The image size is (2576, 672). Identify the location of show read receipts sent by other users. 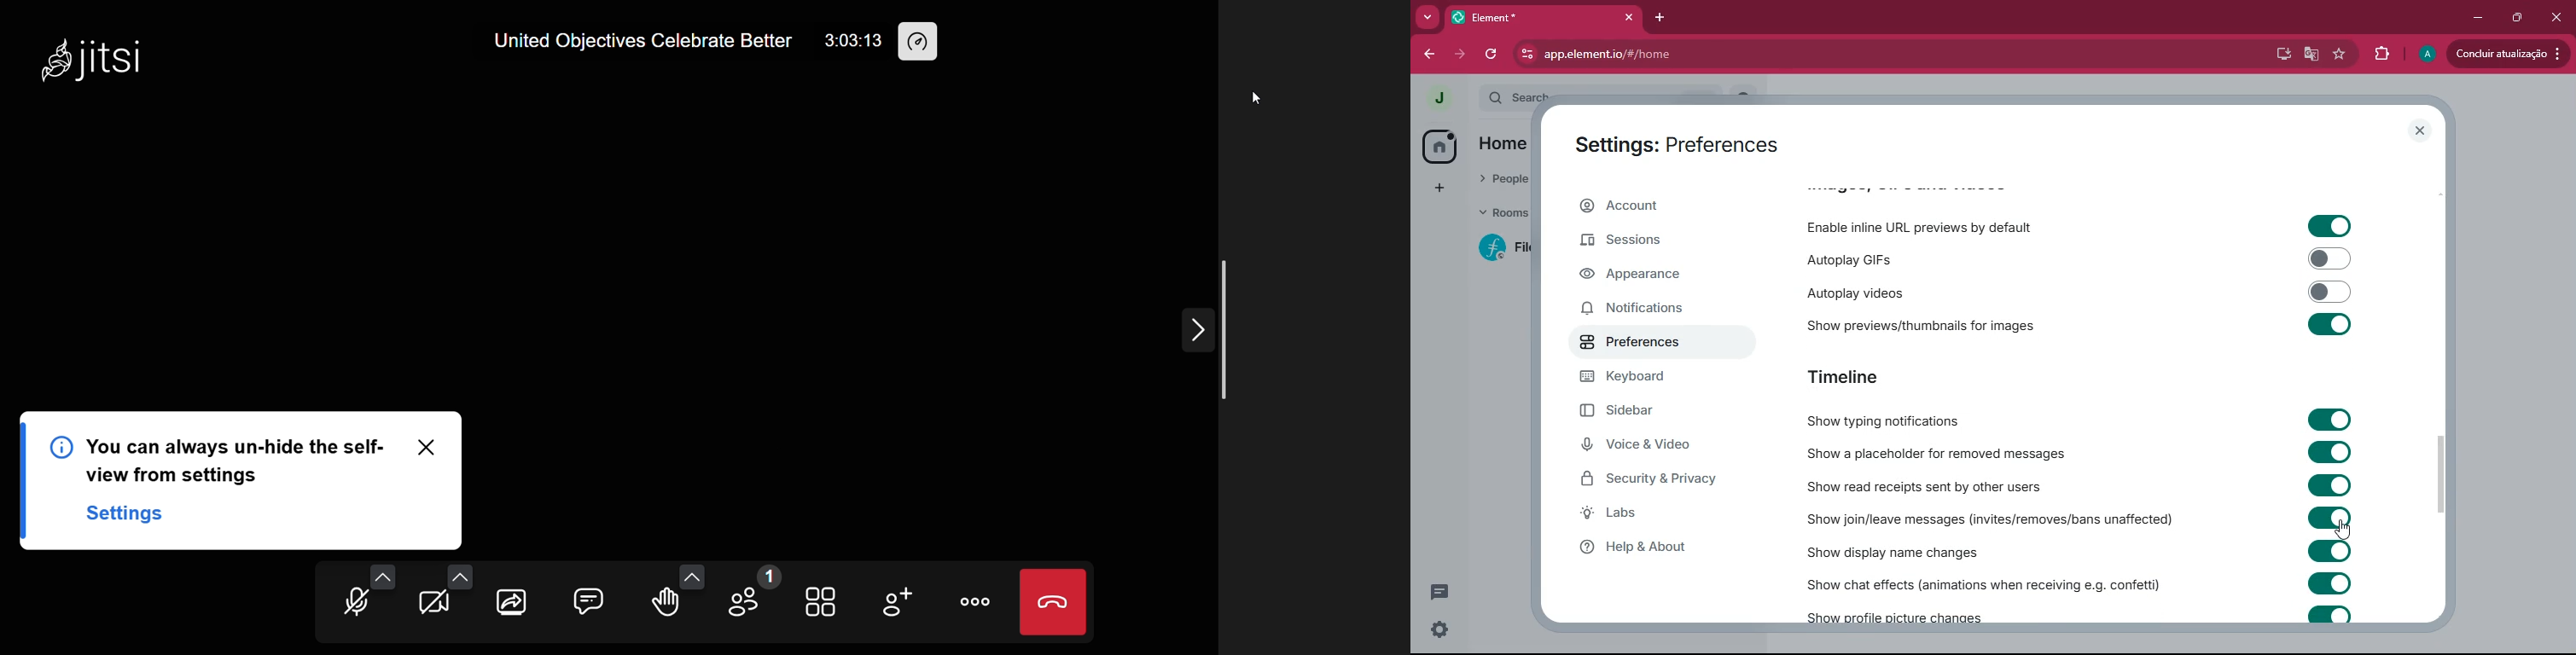
(1936, 484).